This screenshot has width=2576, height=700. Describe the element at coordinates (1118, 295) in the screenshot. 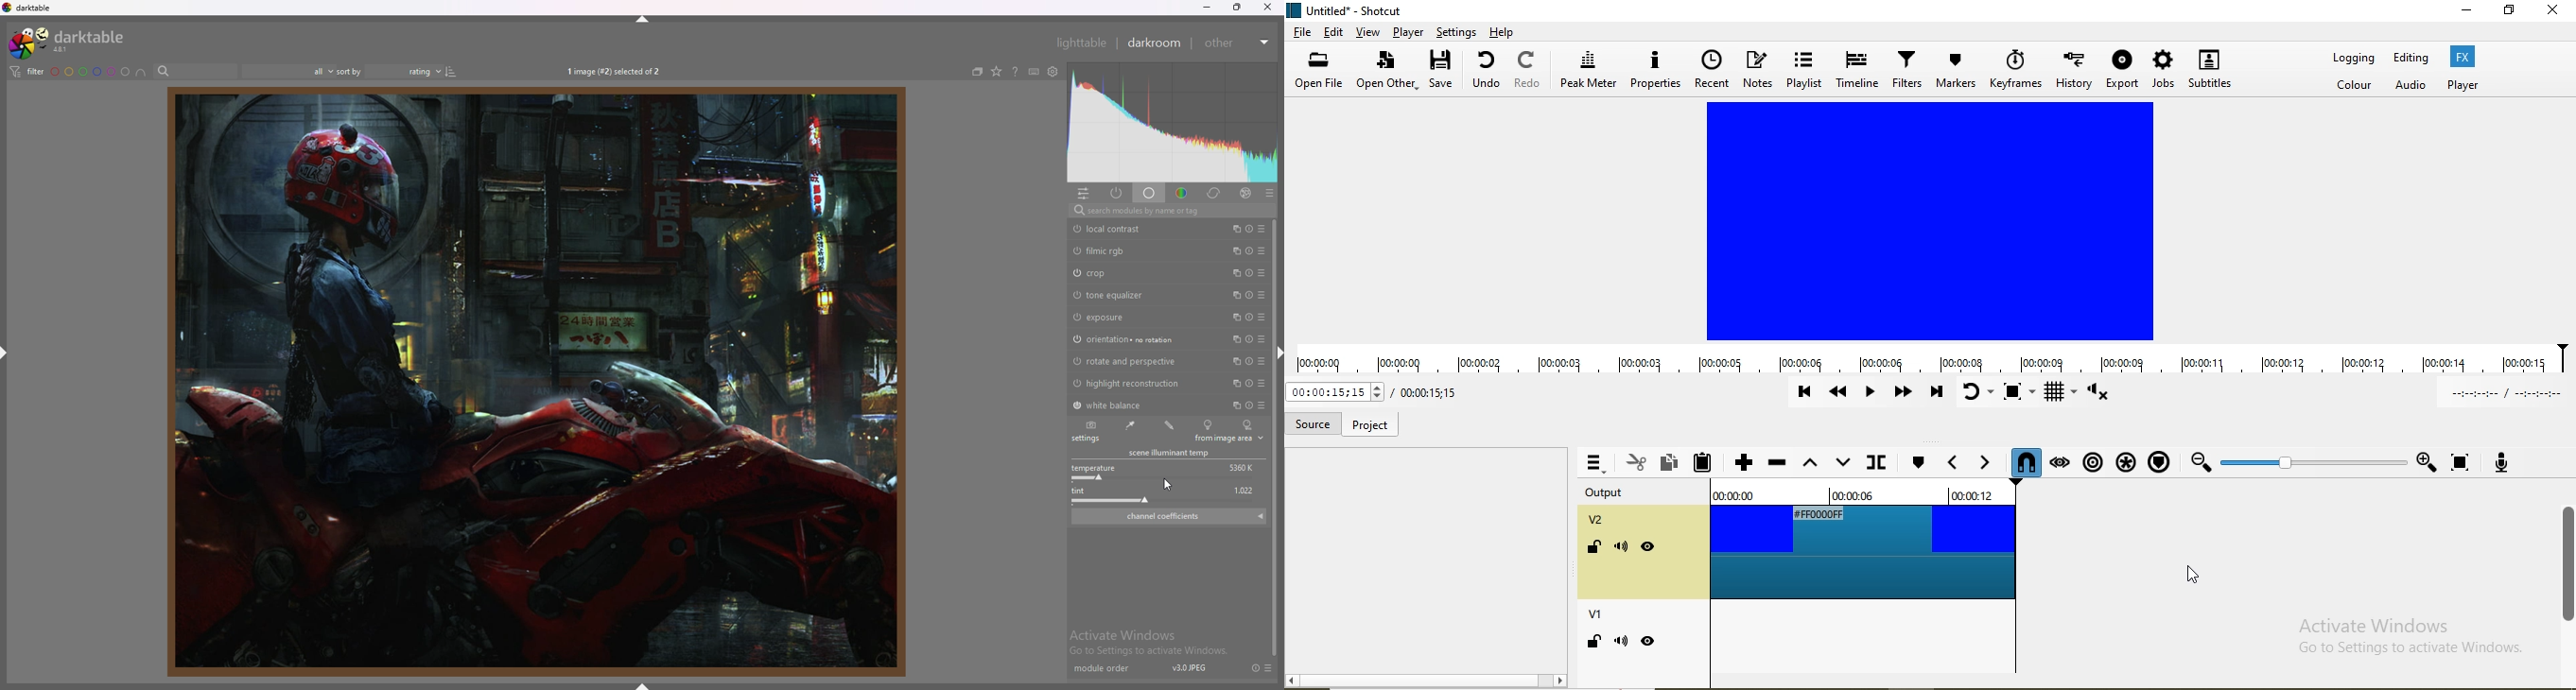

I see `tone equalizer` at that location.